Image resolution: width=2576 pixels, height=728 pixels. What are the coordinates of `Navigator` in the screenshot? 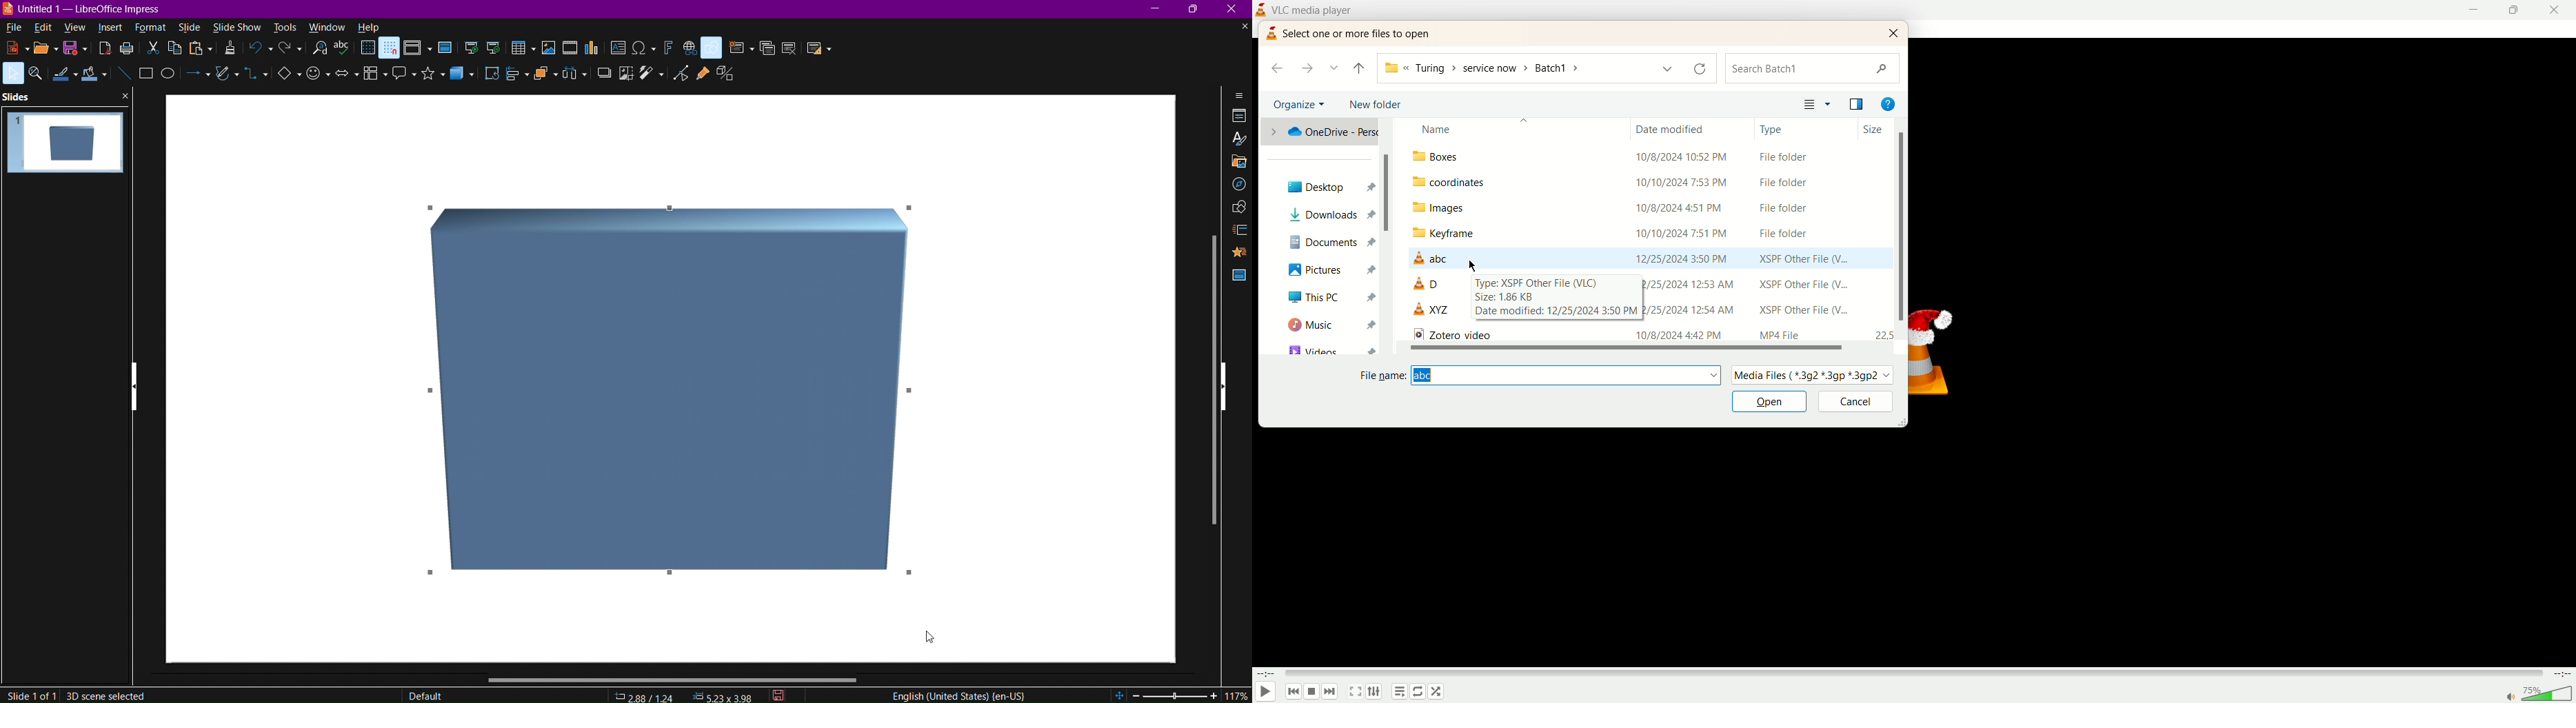 It's located at (1236, 187).